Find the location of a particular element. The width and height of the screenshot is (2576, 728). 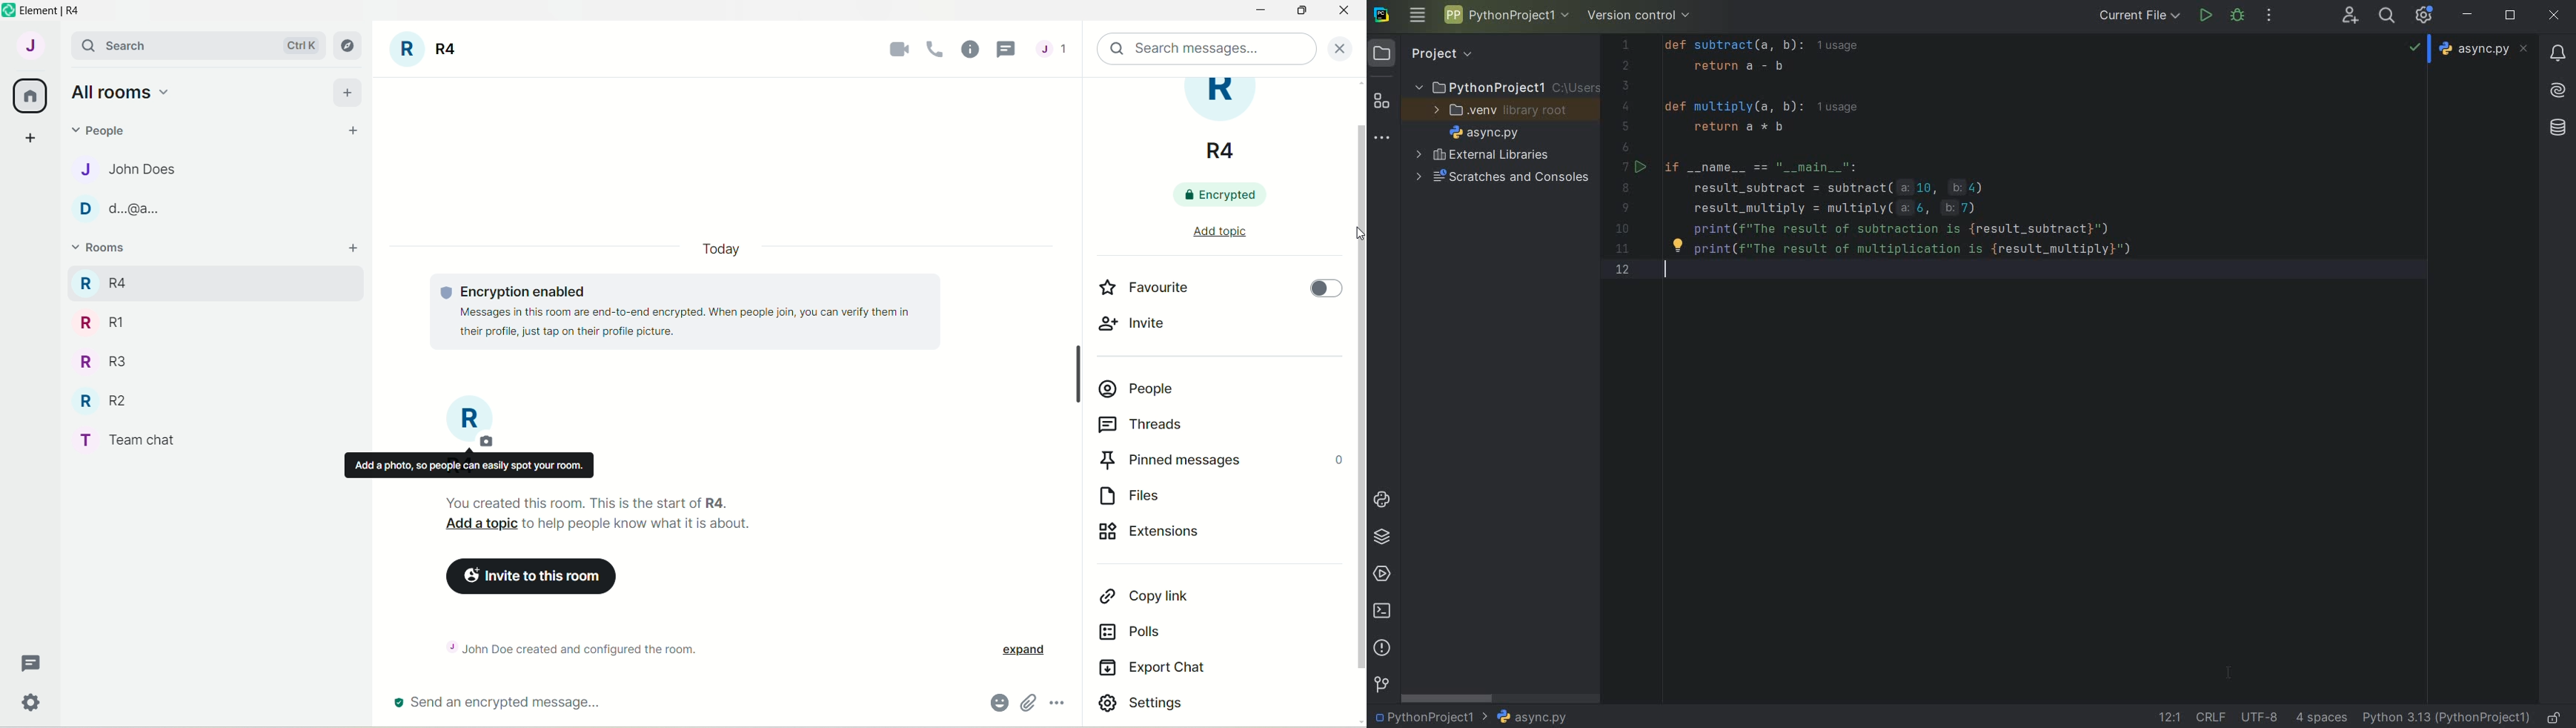

polls is located at coordinates (1139, 633).